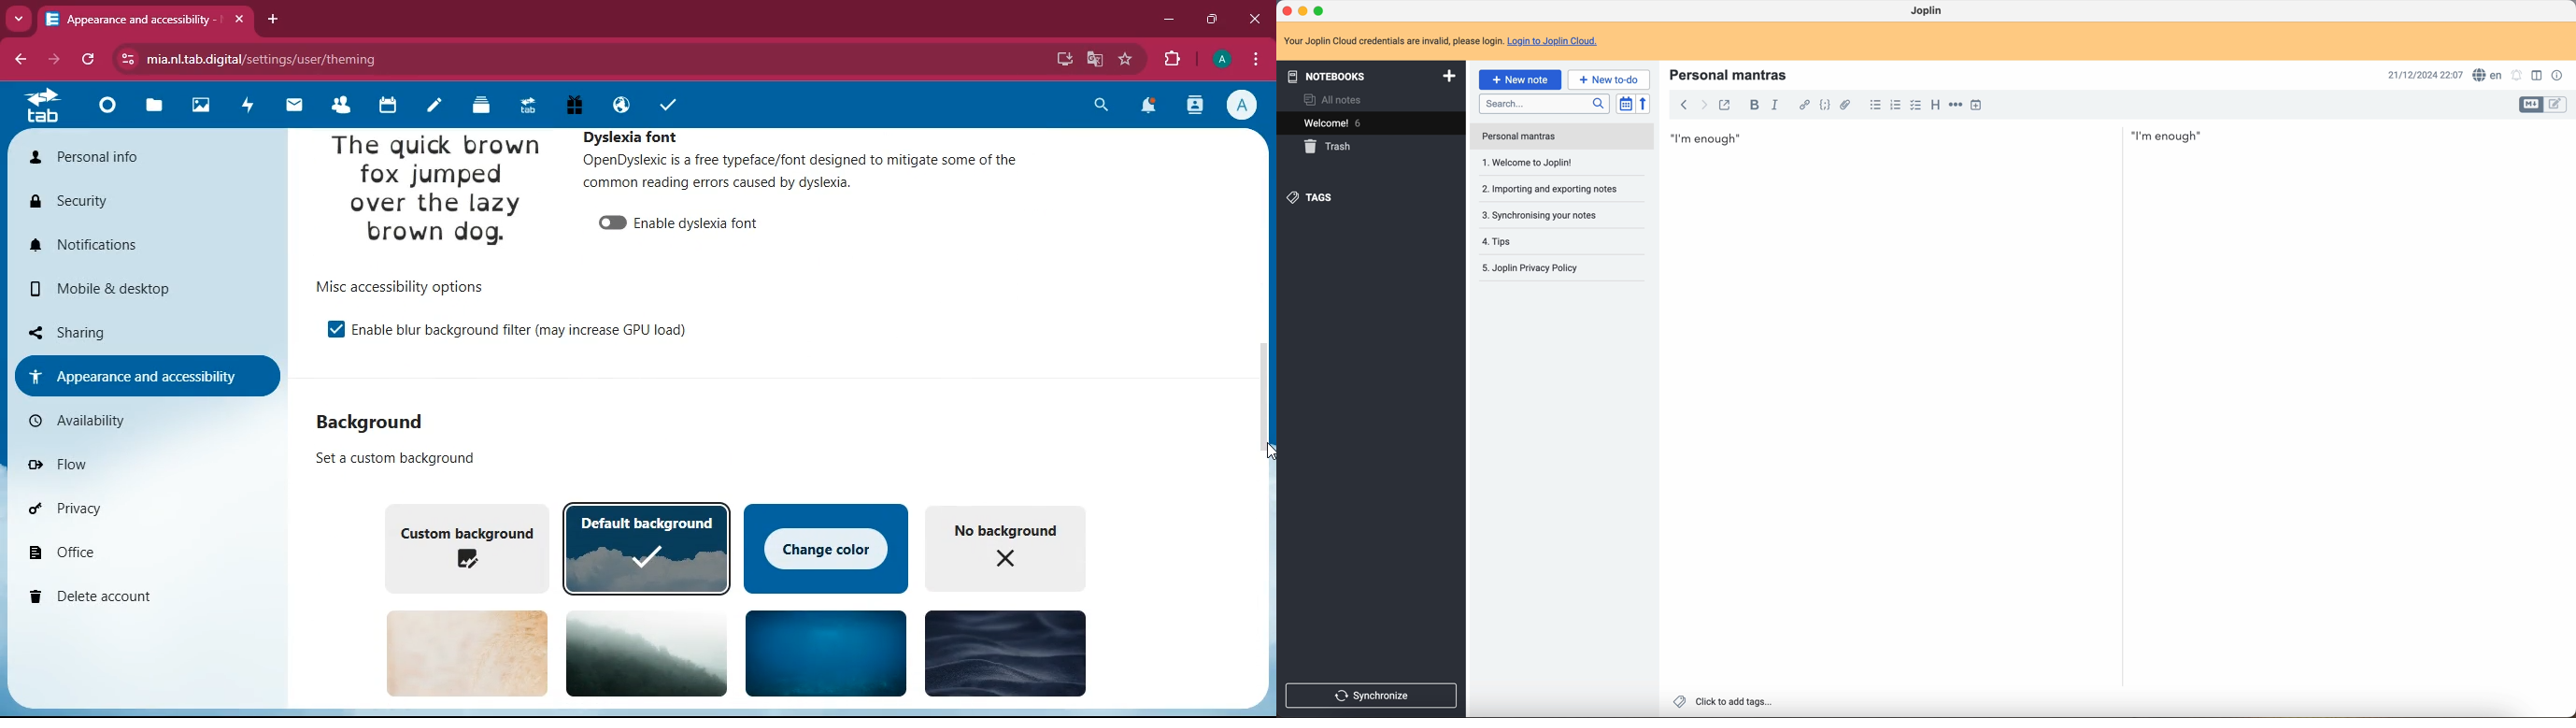 The image size is (2576, 728). I want to click on enable the background filter (may increase GPU load), so click(528, 329).